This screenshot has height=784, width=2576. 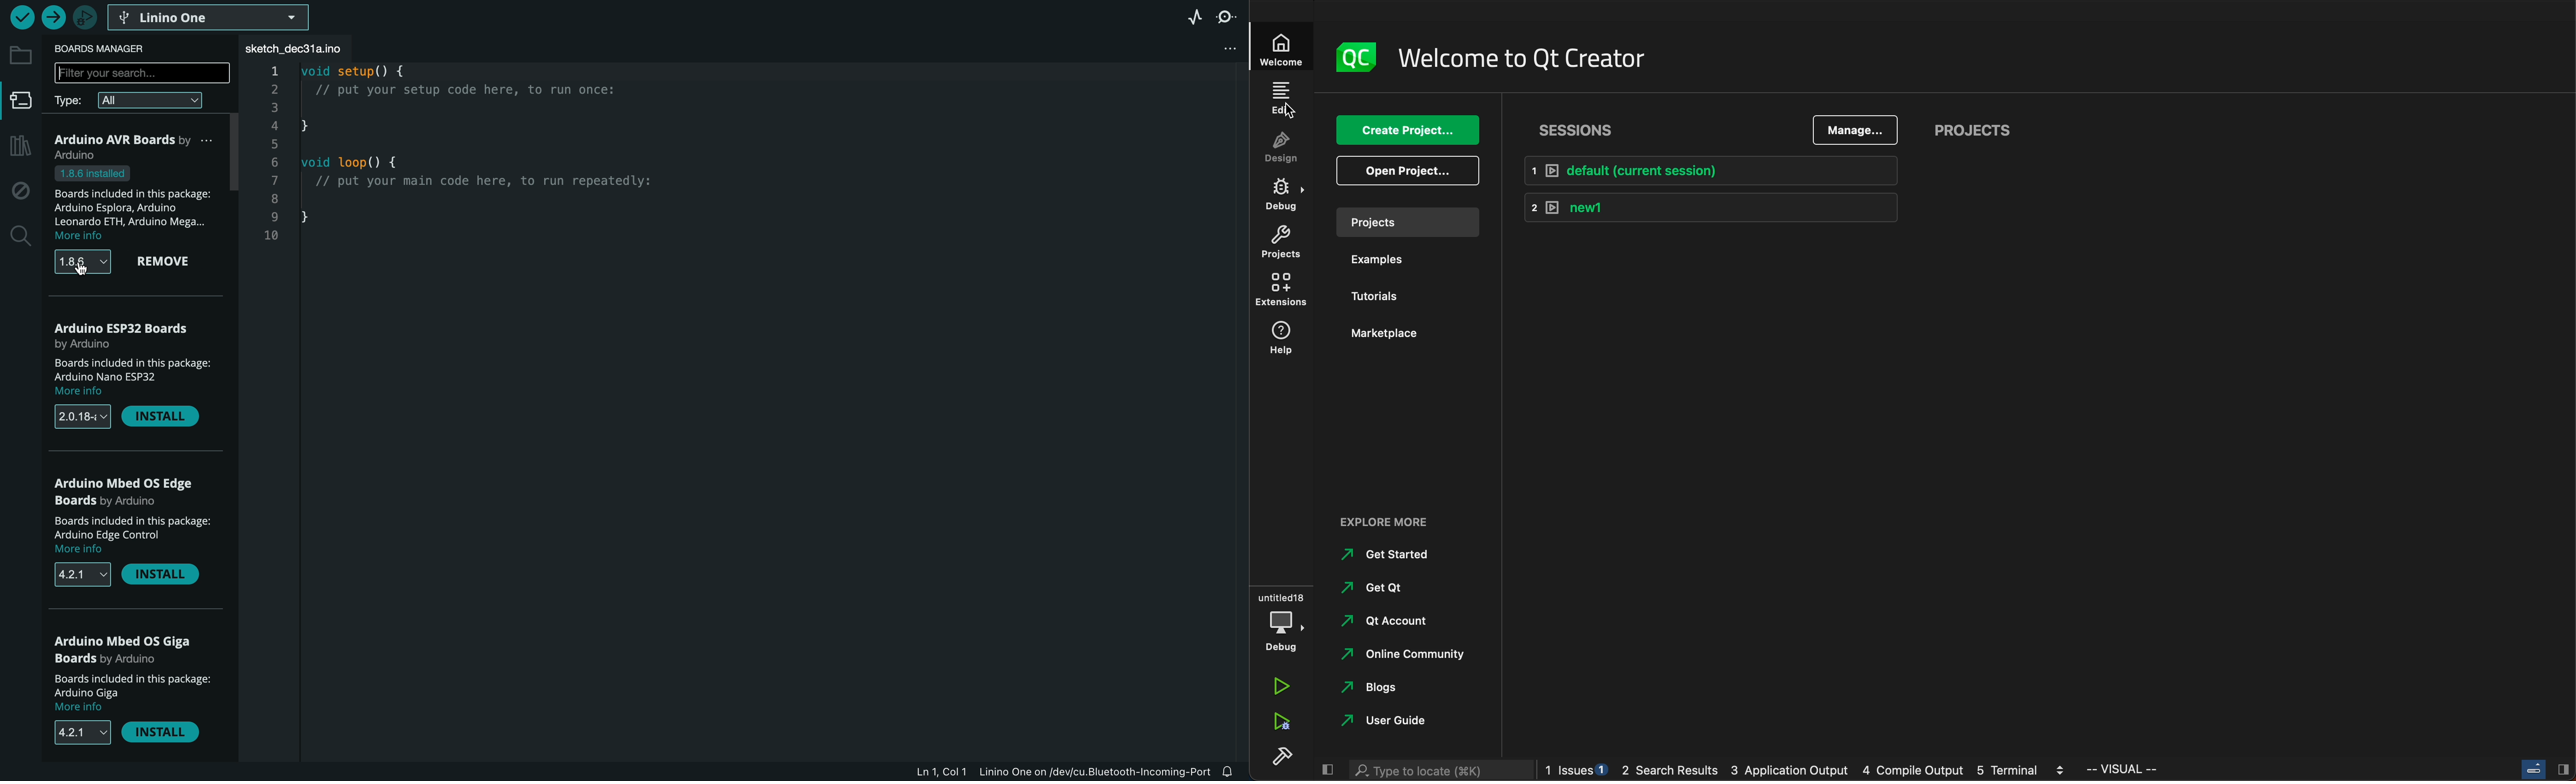 I want to click on design, so click(x=1281, y=147).